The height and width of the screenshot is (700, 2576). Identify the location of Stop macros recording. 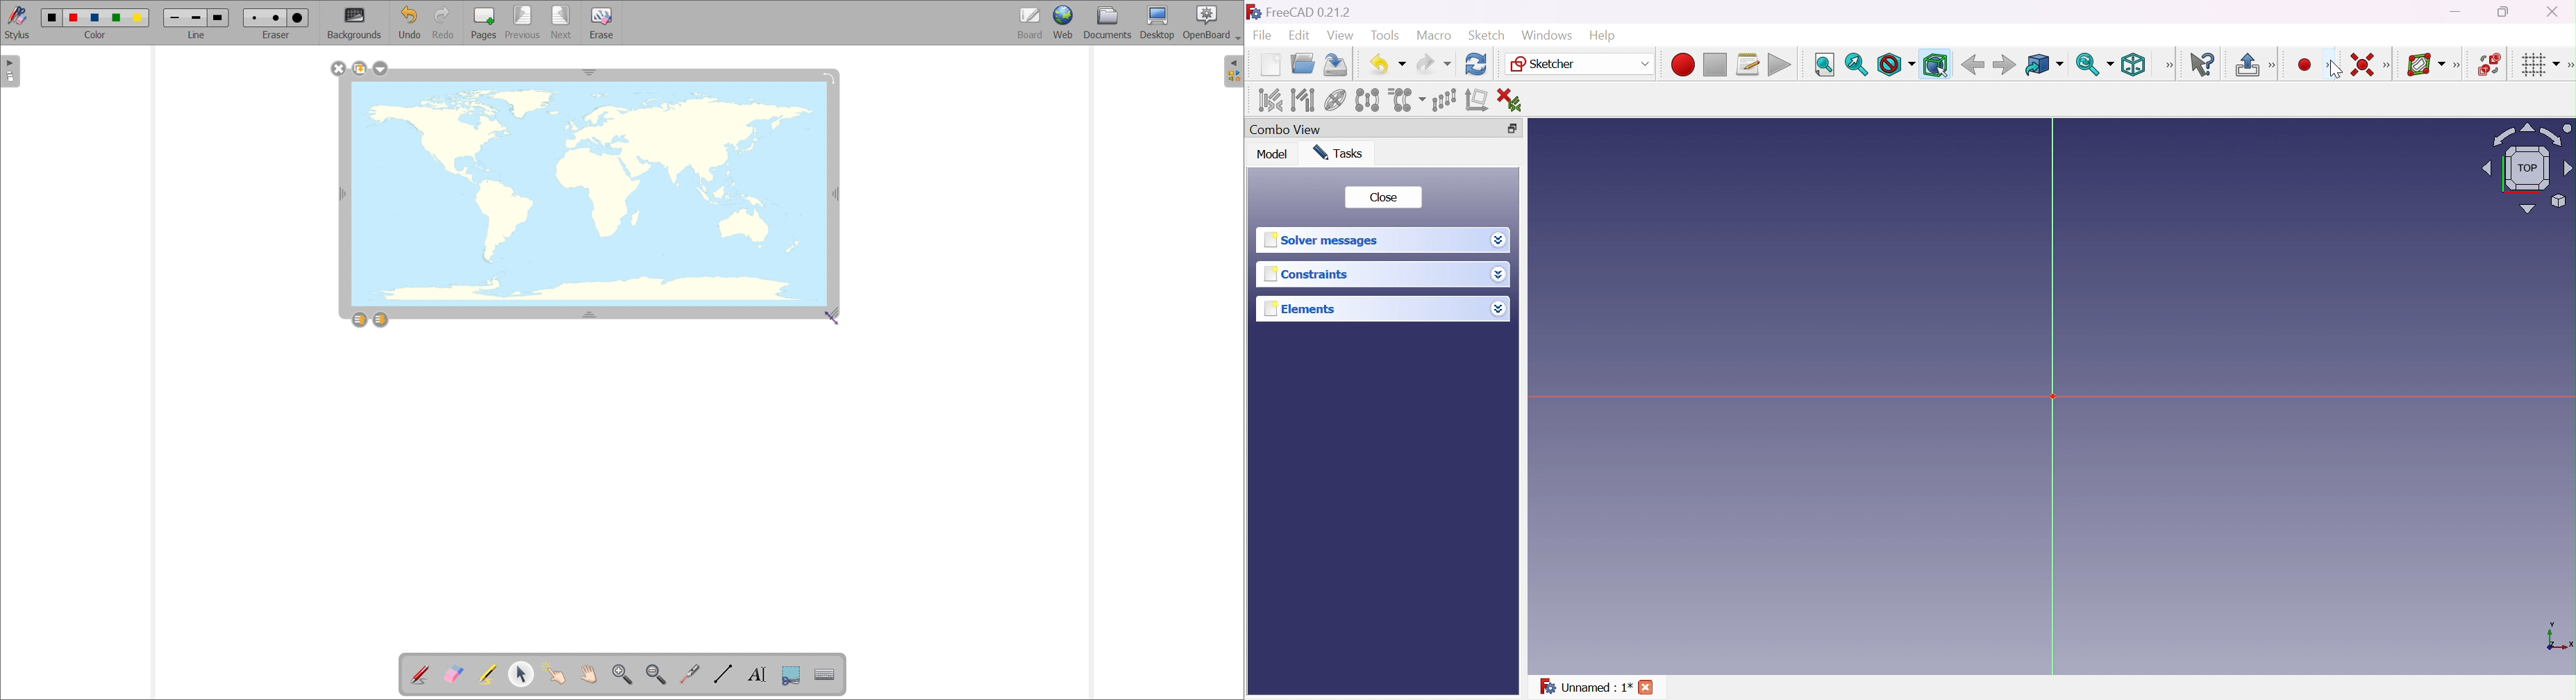
(1714, 65).